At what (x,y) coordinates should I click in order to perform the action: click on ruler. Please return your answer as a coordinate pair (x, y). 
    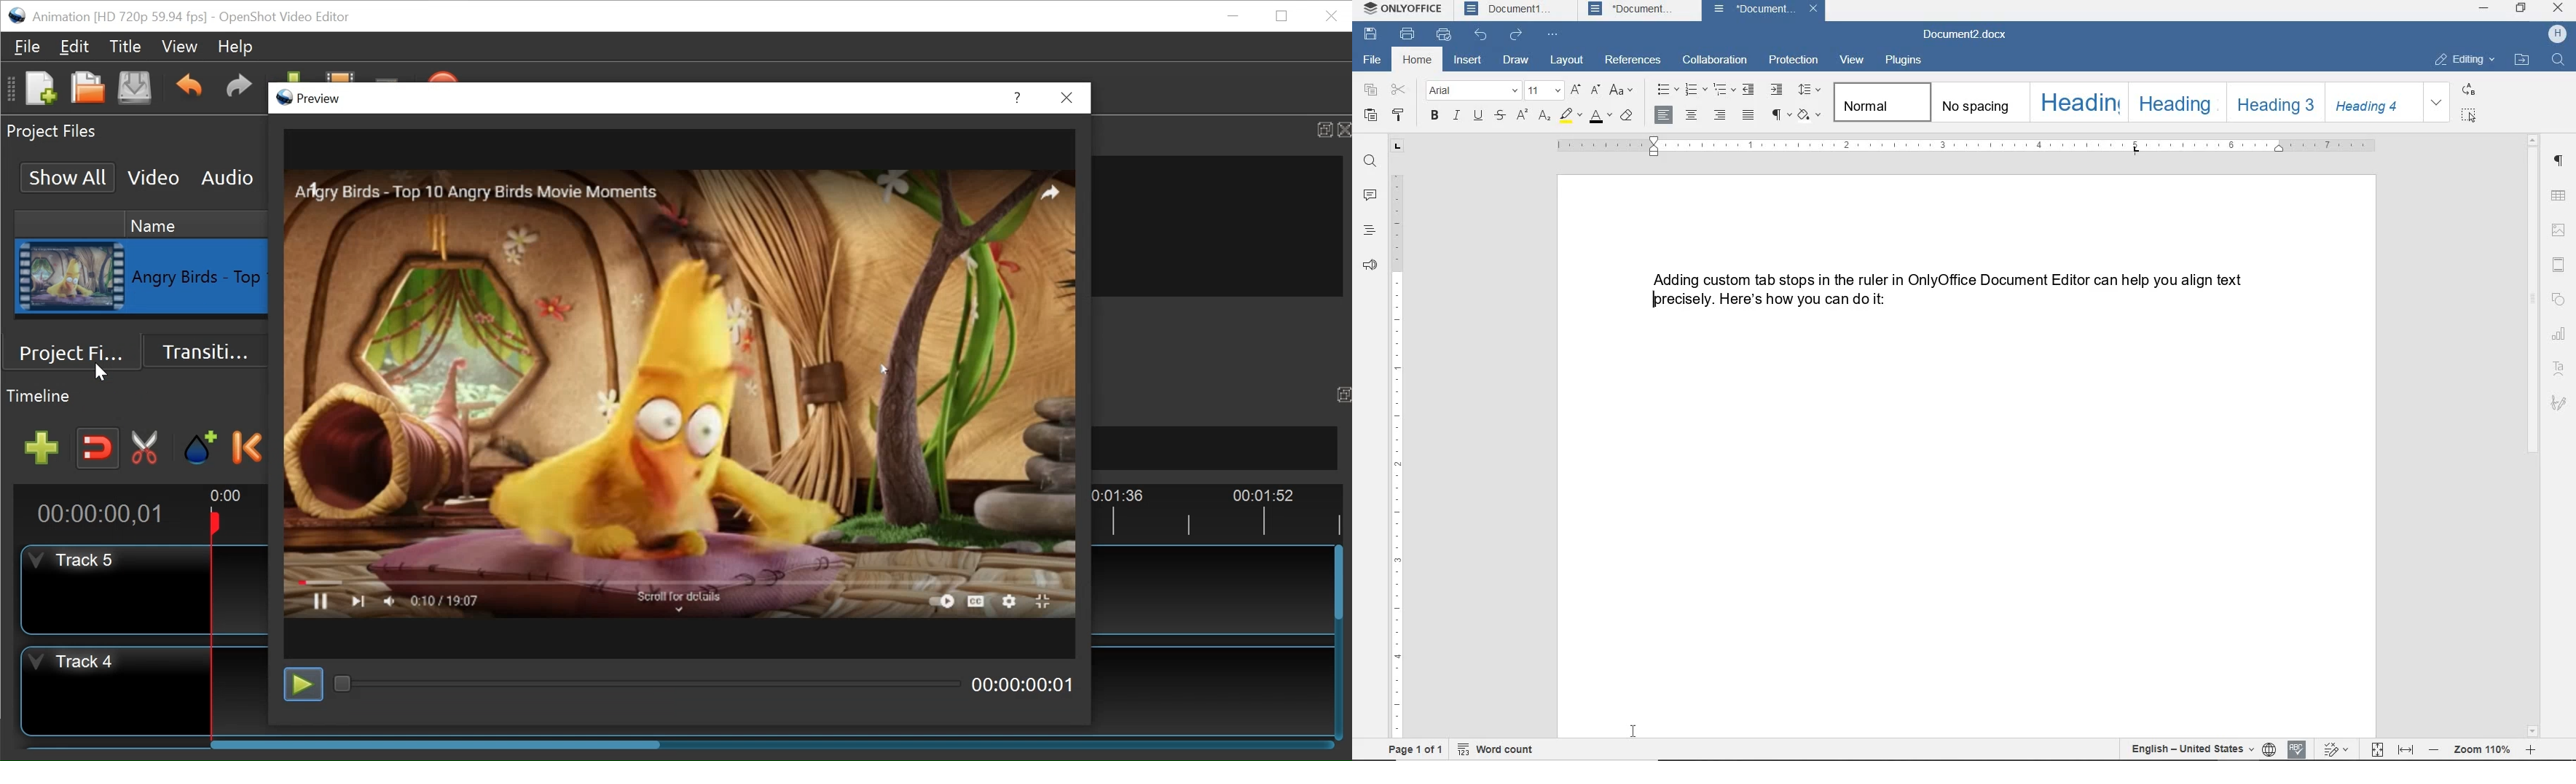
    Looking at the image, I should click on (1965, 144).